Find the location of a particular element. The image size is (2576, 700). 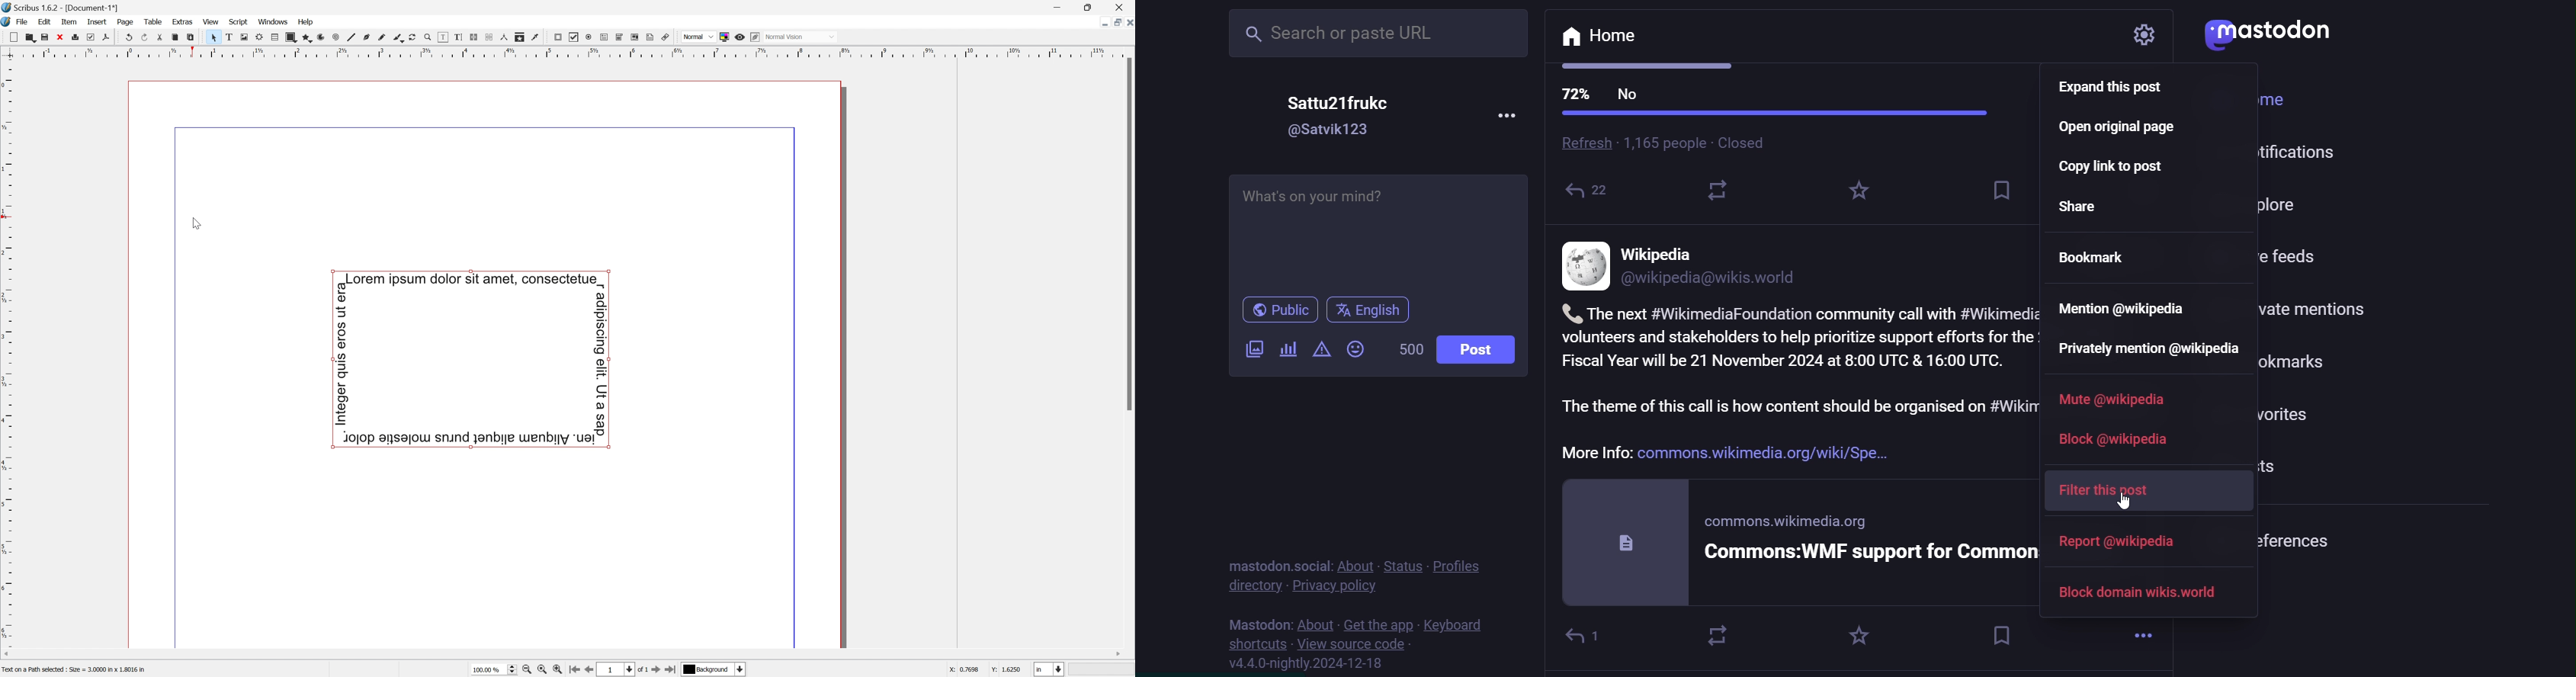

PDF radio button is located at coordinates (589, 37).